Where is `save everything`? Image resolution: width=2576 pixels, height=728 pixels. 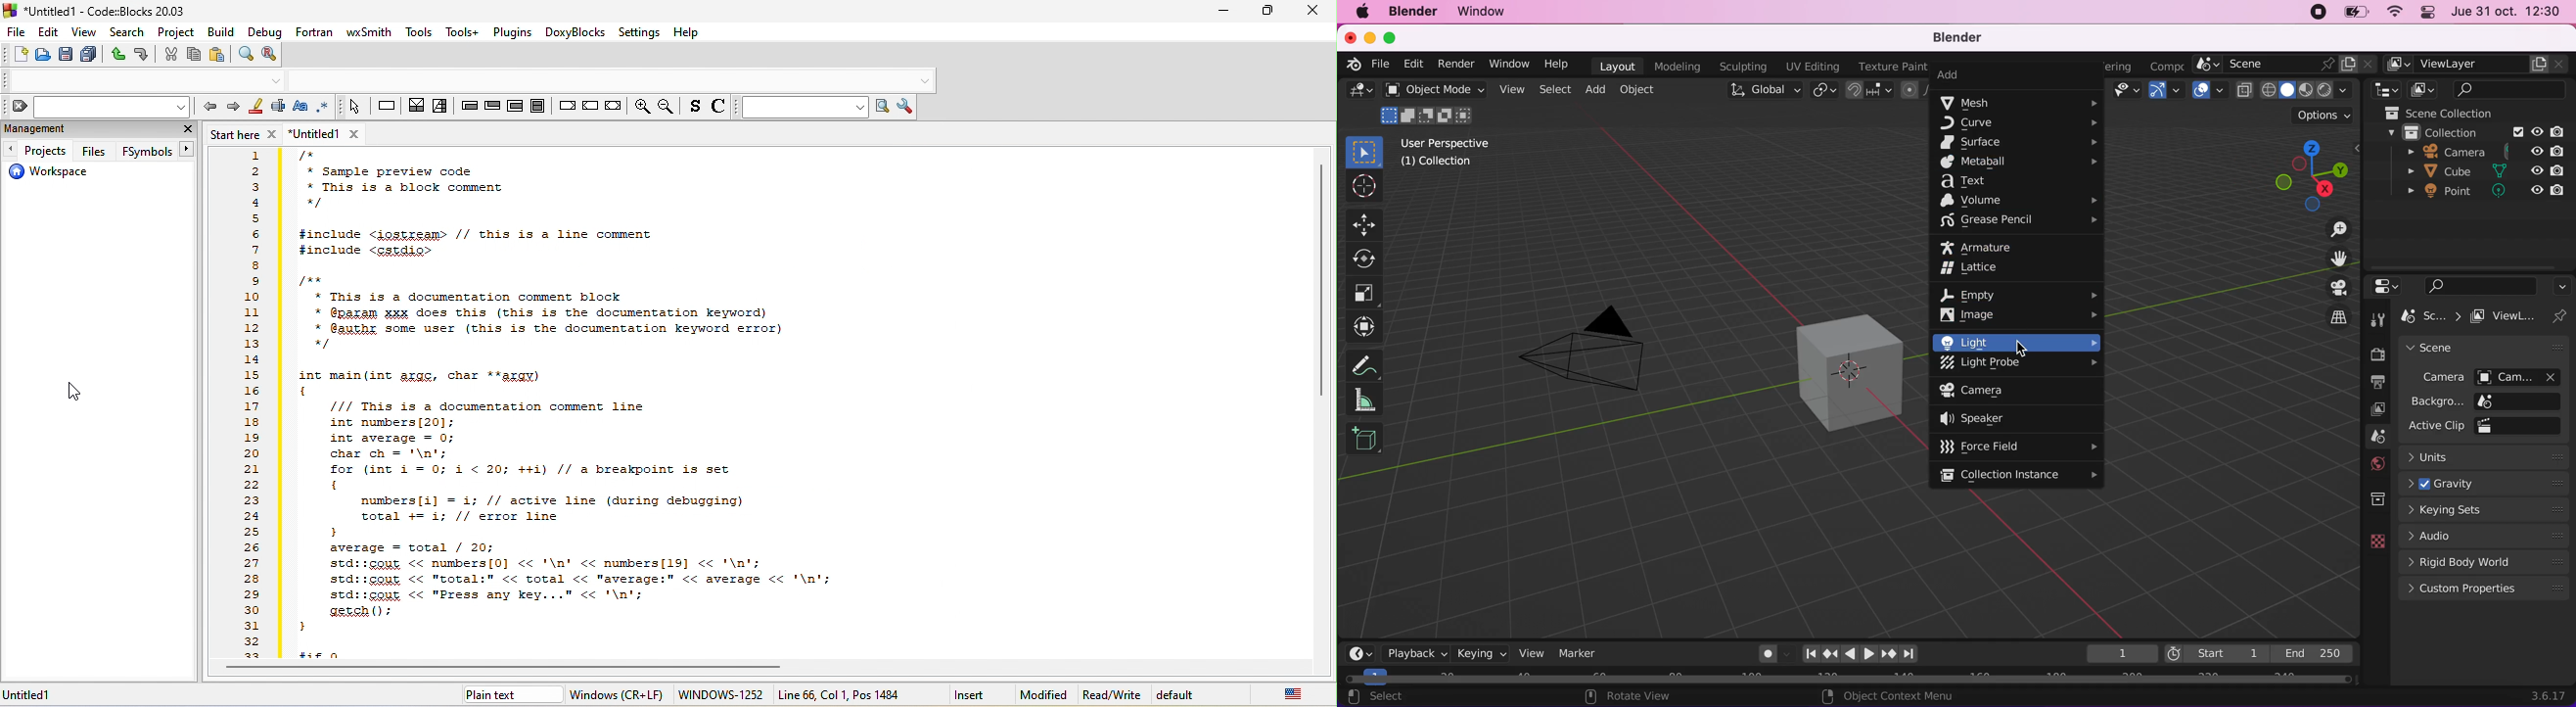 save everything is located at coordinates (87, 56).